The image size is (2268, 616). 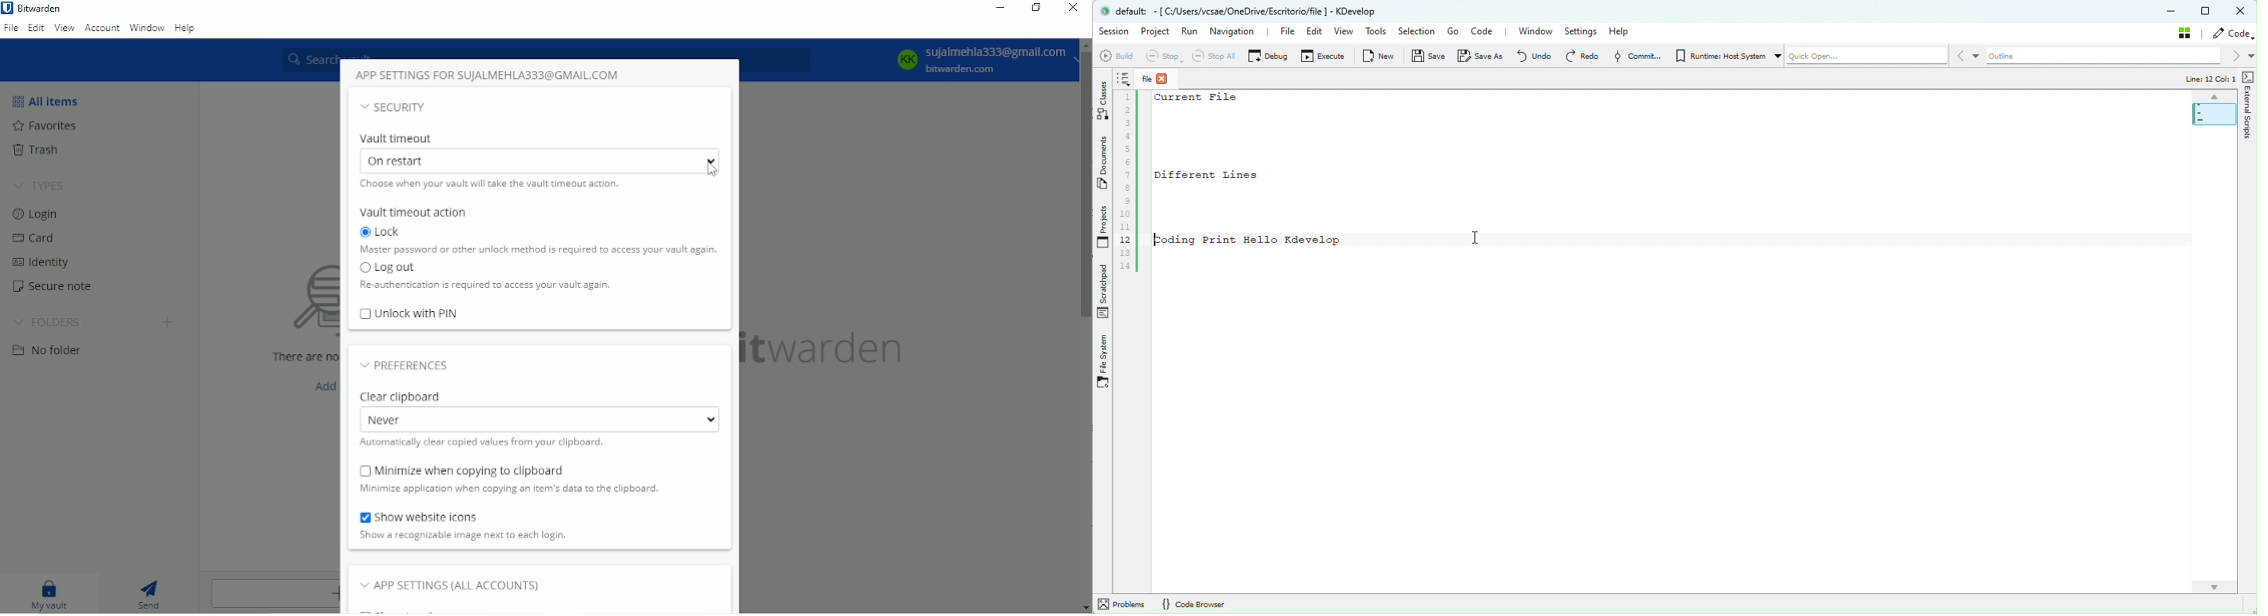 What do you see at coordinates (484, 535) in the screenshot?
I see `Show a recognizable image next to each login` at bounding box center [484, 535].